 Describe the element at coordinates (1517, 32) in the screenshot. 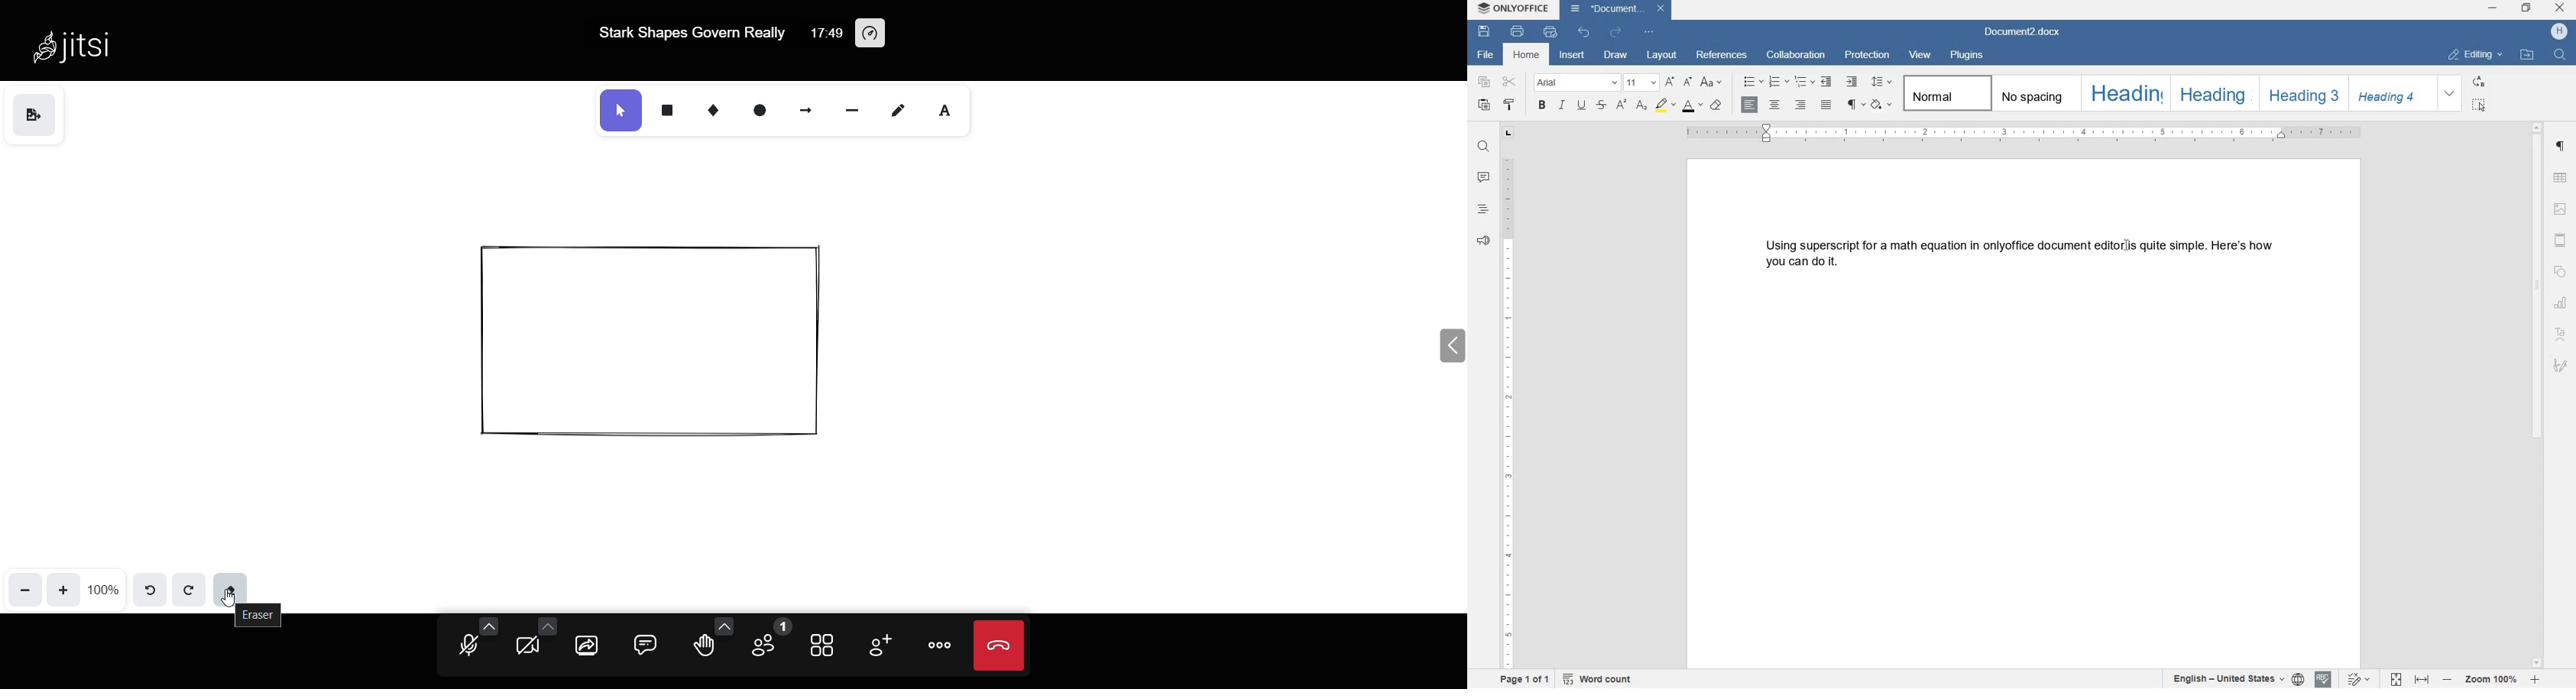

I see `print` at that location.